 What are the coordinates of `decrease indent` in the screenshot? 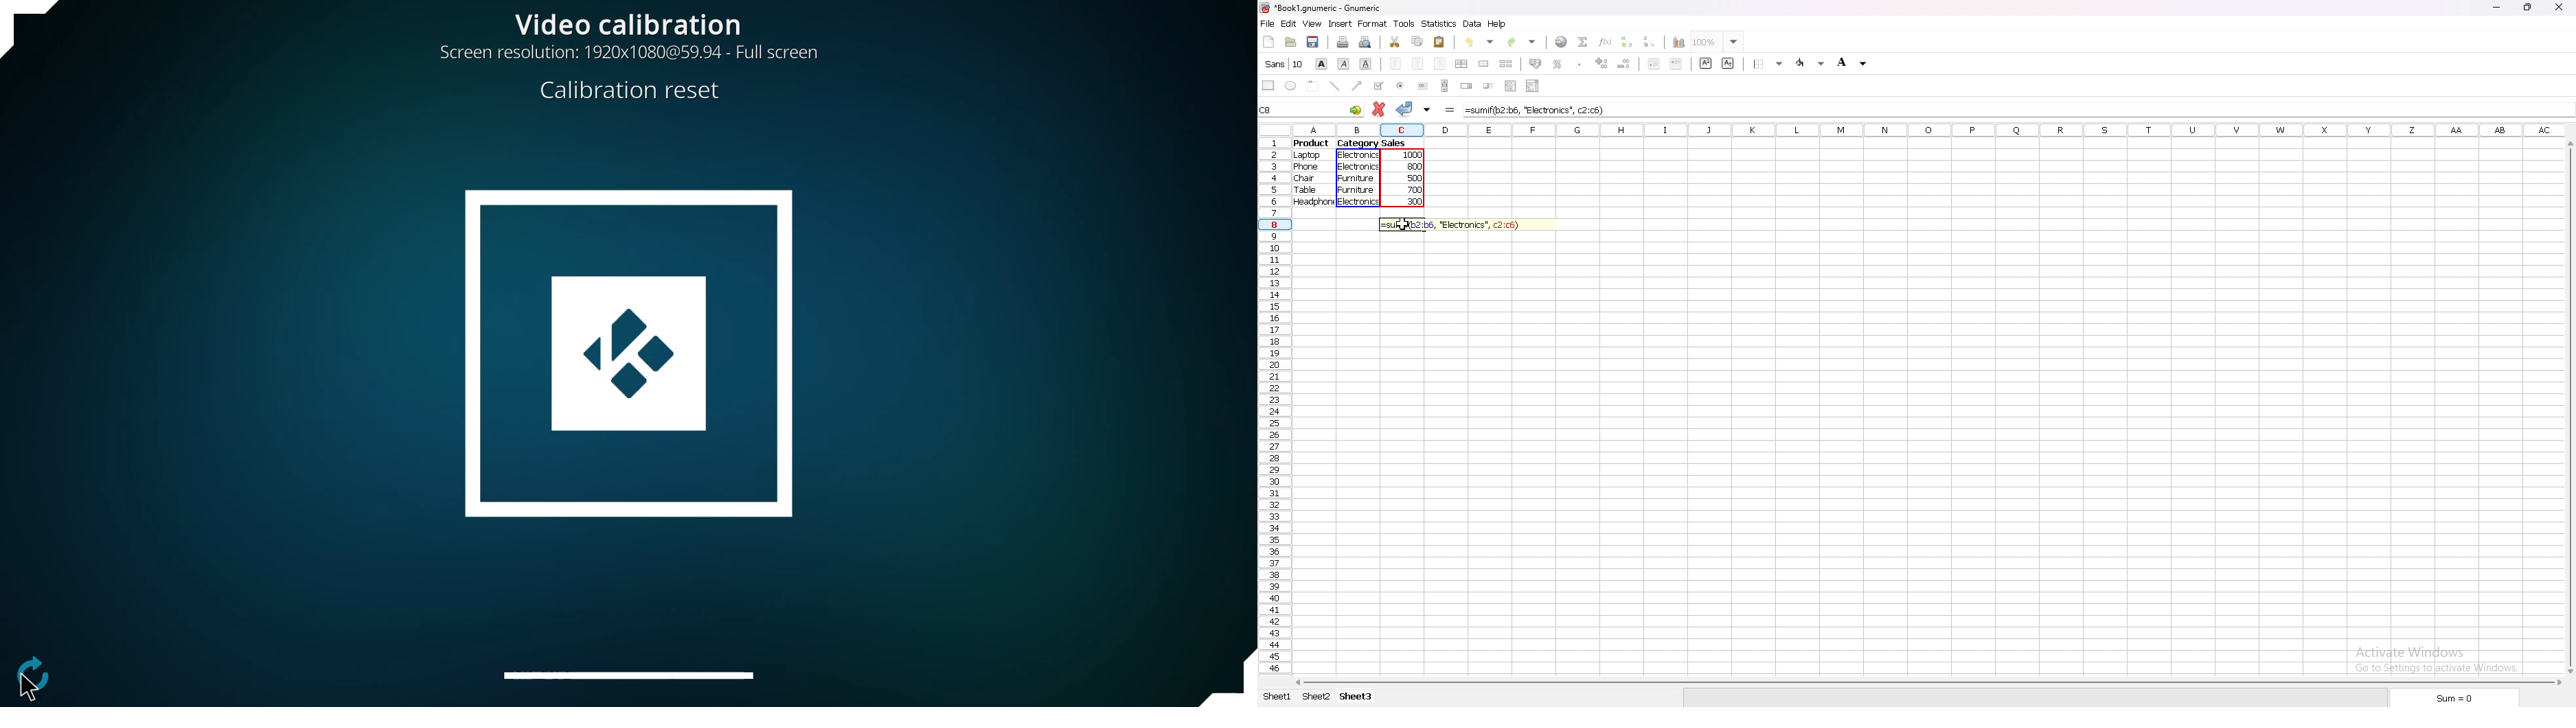 It's located at (1654, 64).